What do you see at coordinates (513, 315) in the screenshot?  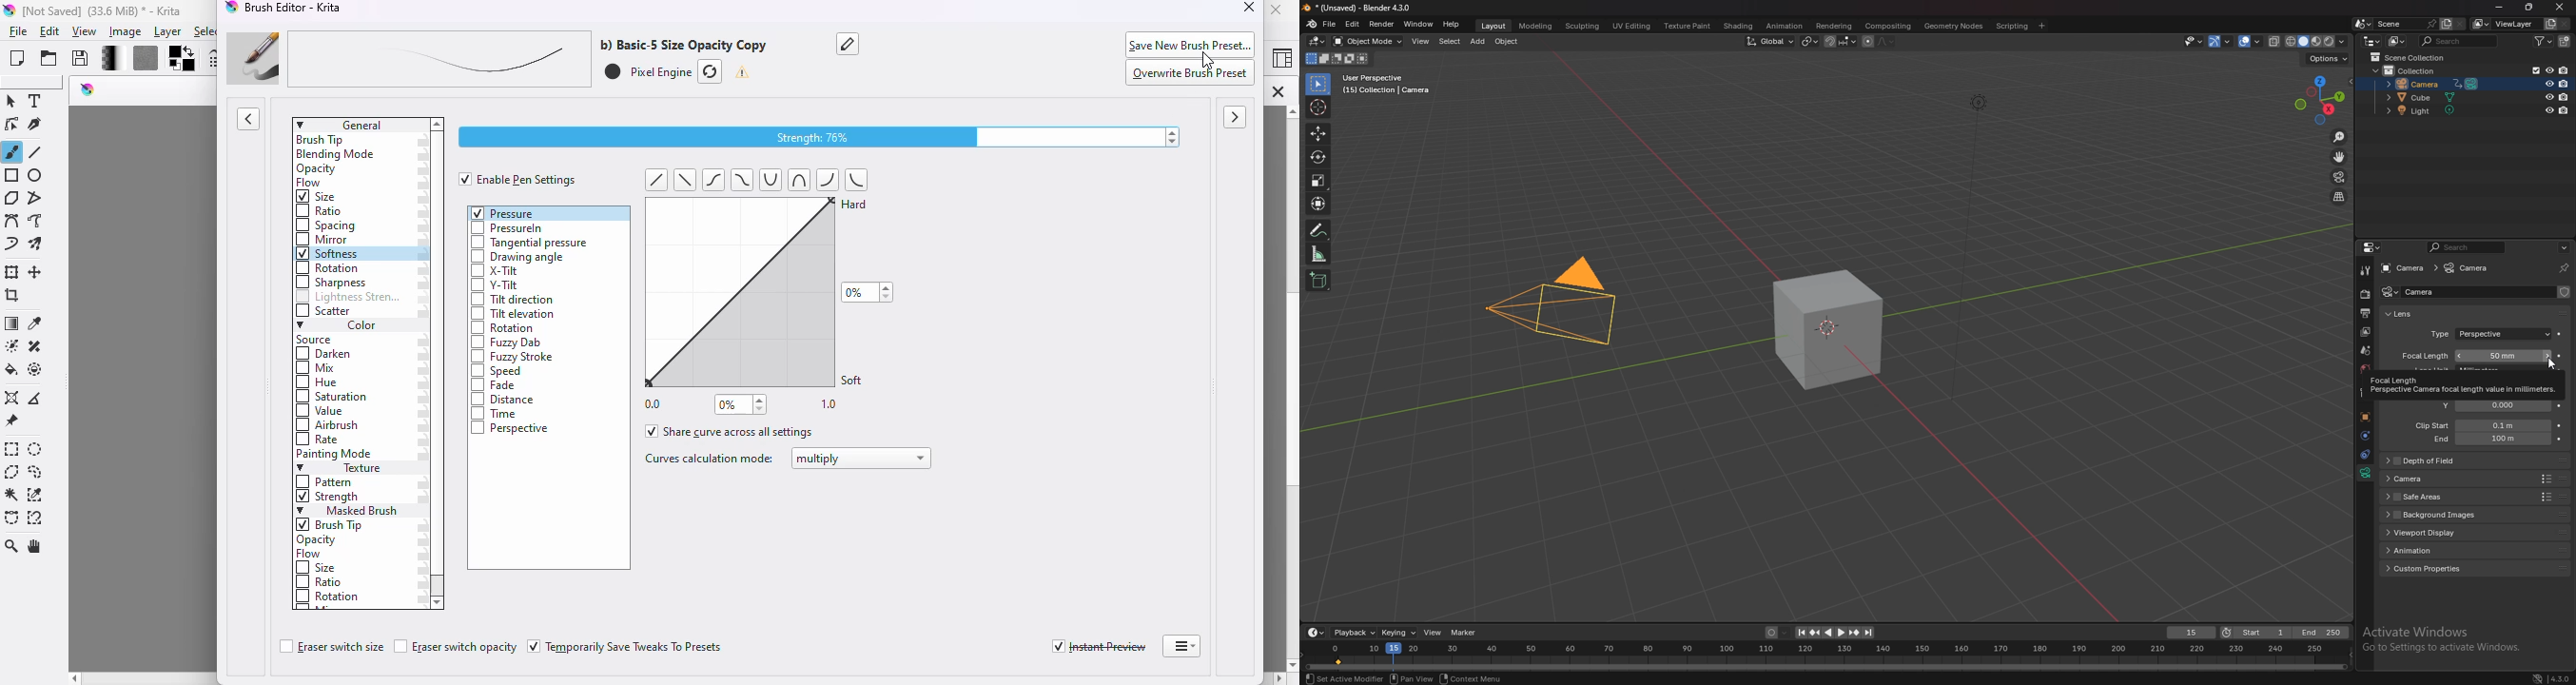 I see `tilt elevation` at bounding box center [513, 315].